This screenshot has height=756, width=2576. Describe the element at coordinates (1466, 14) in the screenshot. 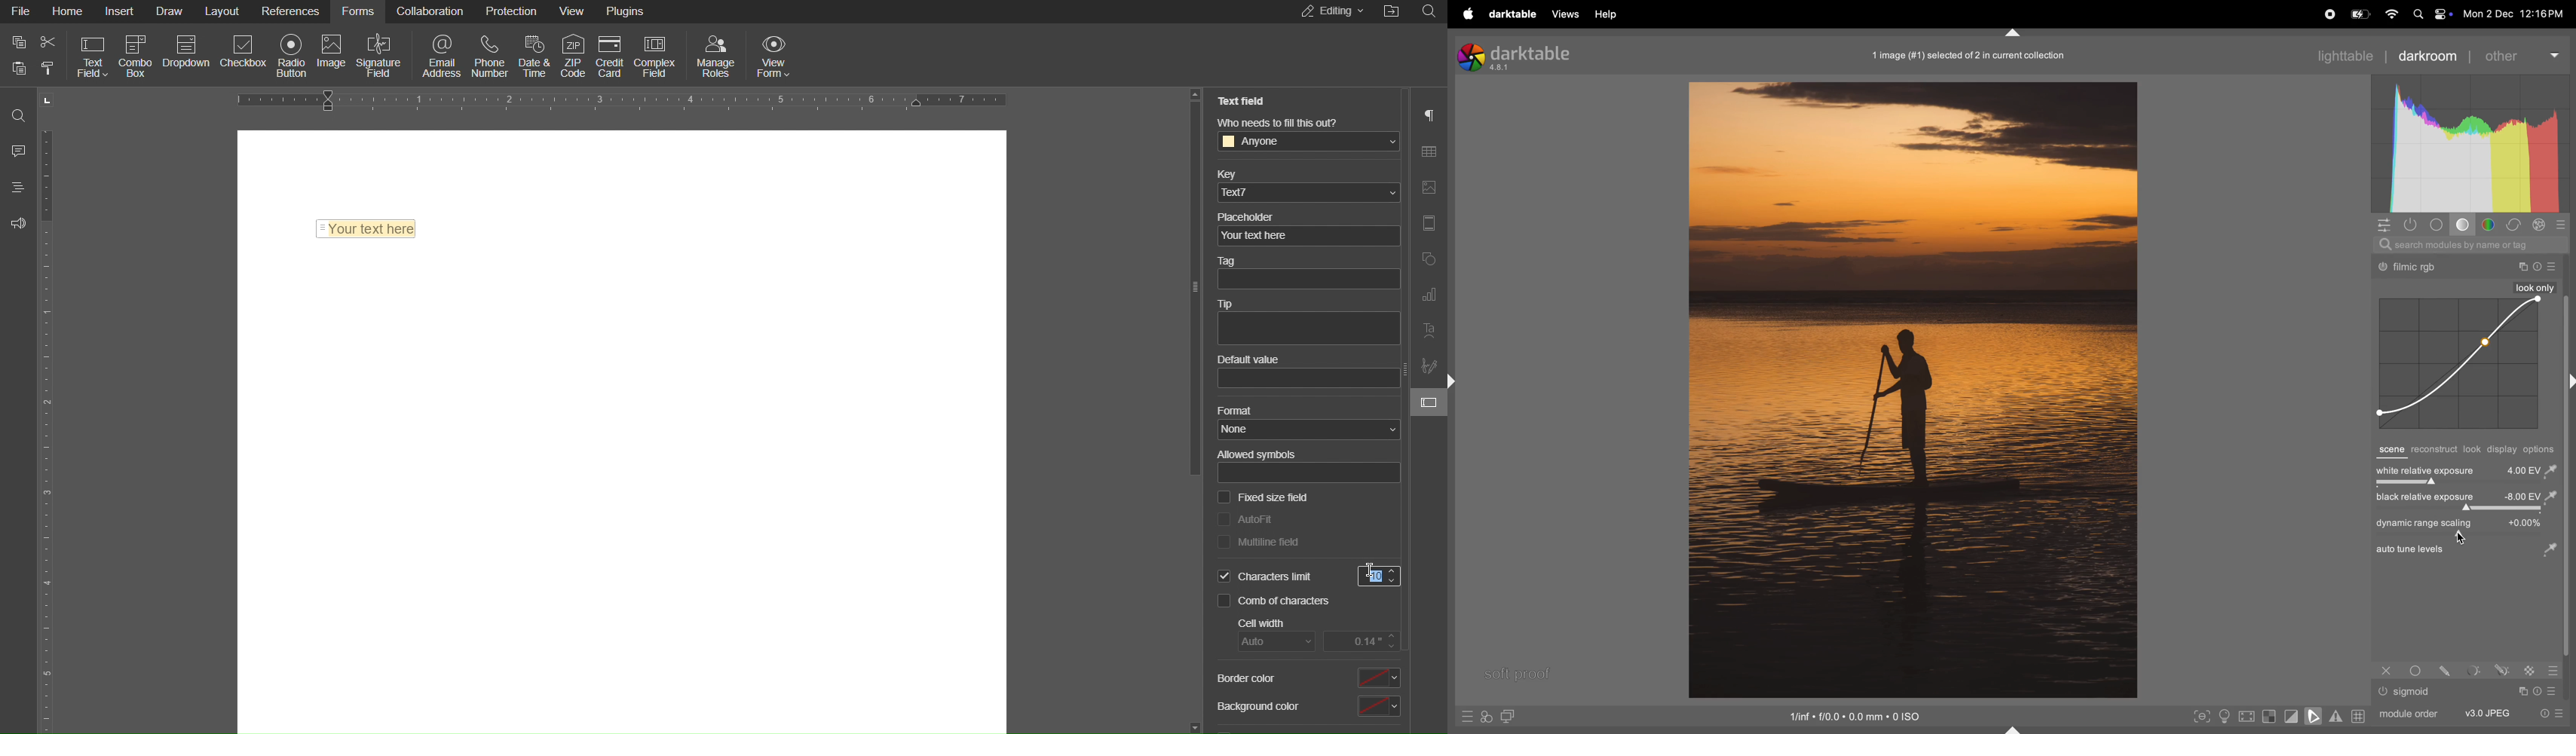

I see `apple menu` at that location.